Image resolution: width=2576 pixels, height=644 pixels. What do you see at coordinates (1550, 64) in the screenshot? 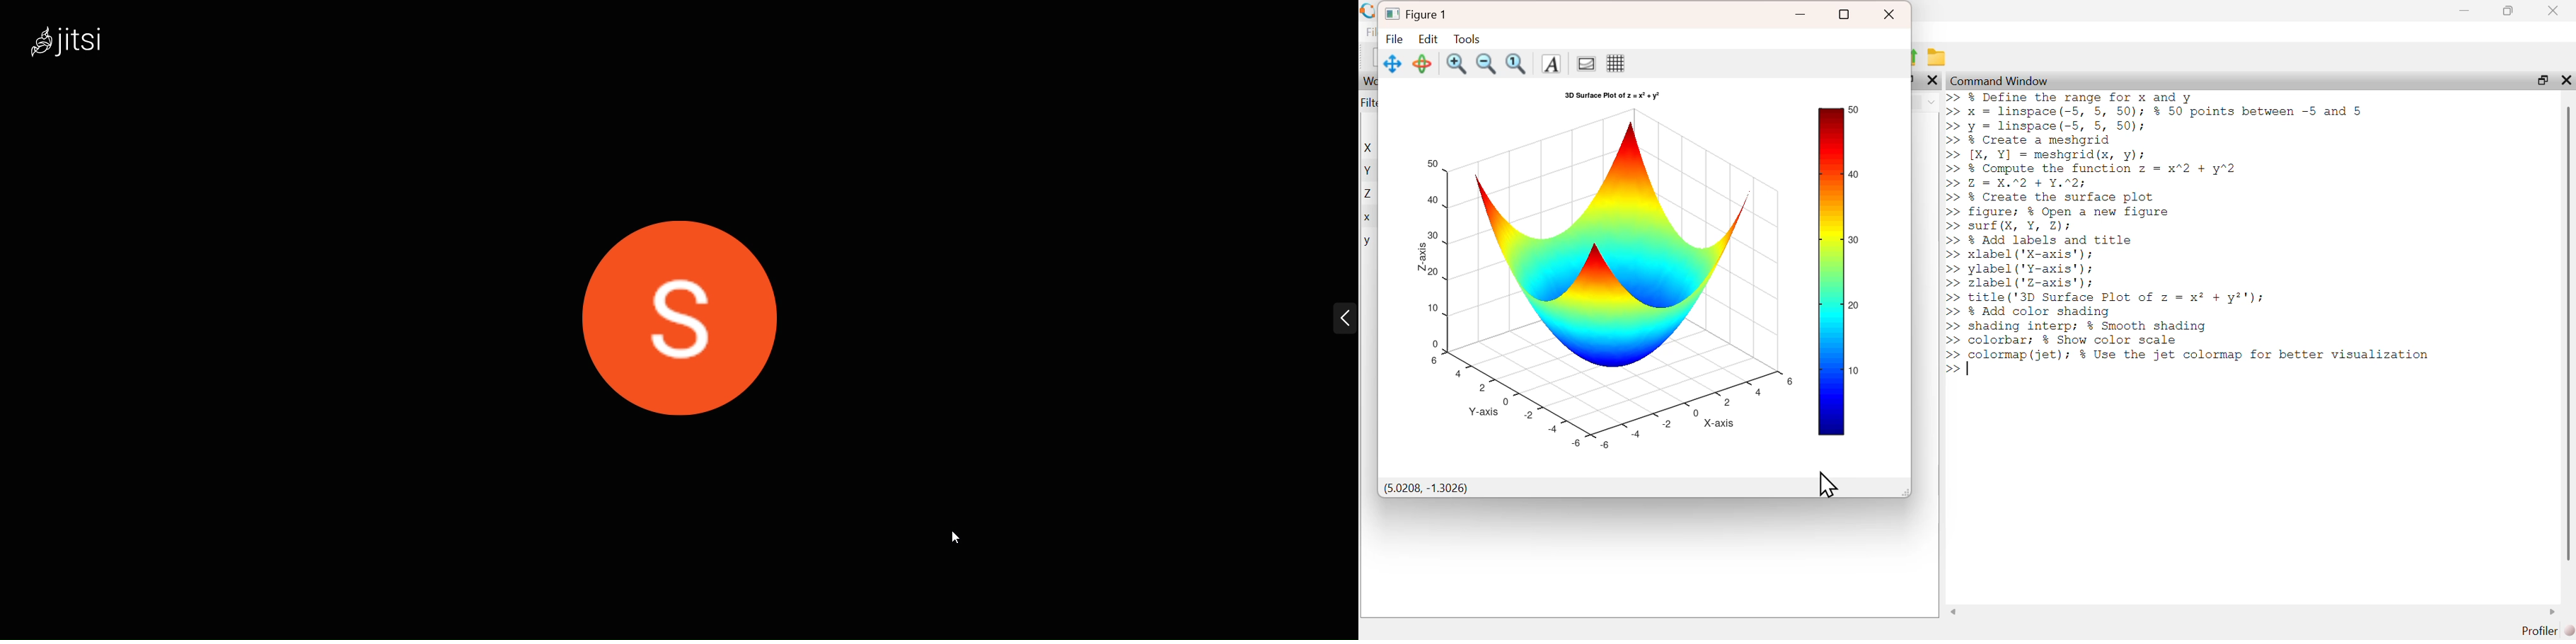
I see `Text` at bounding box center [1550, 64].